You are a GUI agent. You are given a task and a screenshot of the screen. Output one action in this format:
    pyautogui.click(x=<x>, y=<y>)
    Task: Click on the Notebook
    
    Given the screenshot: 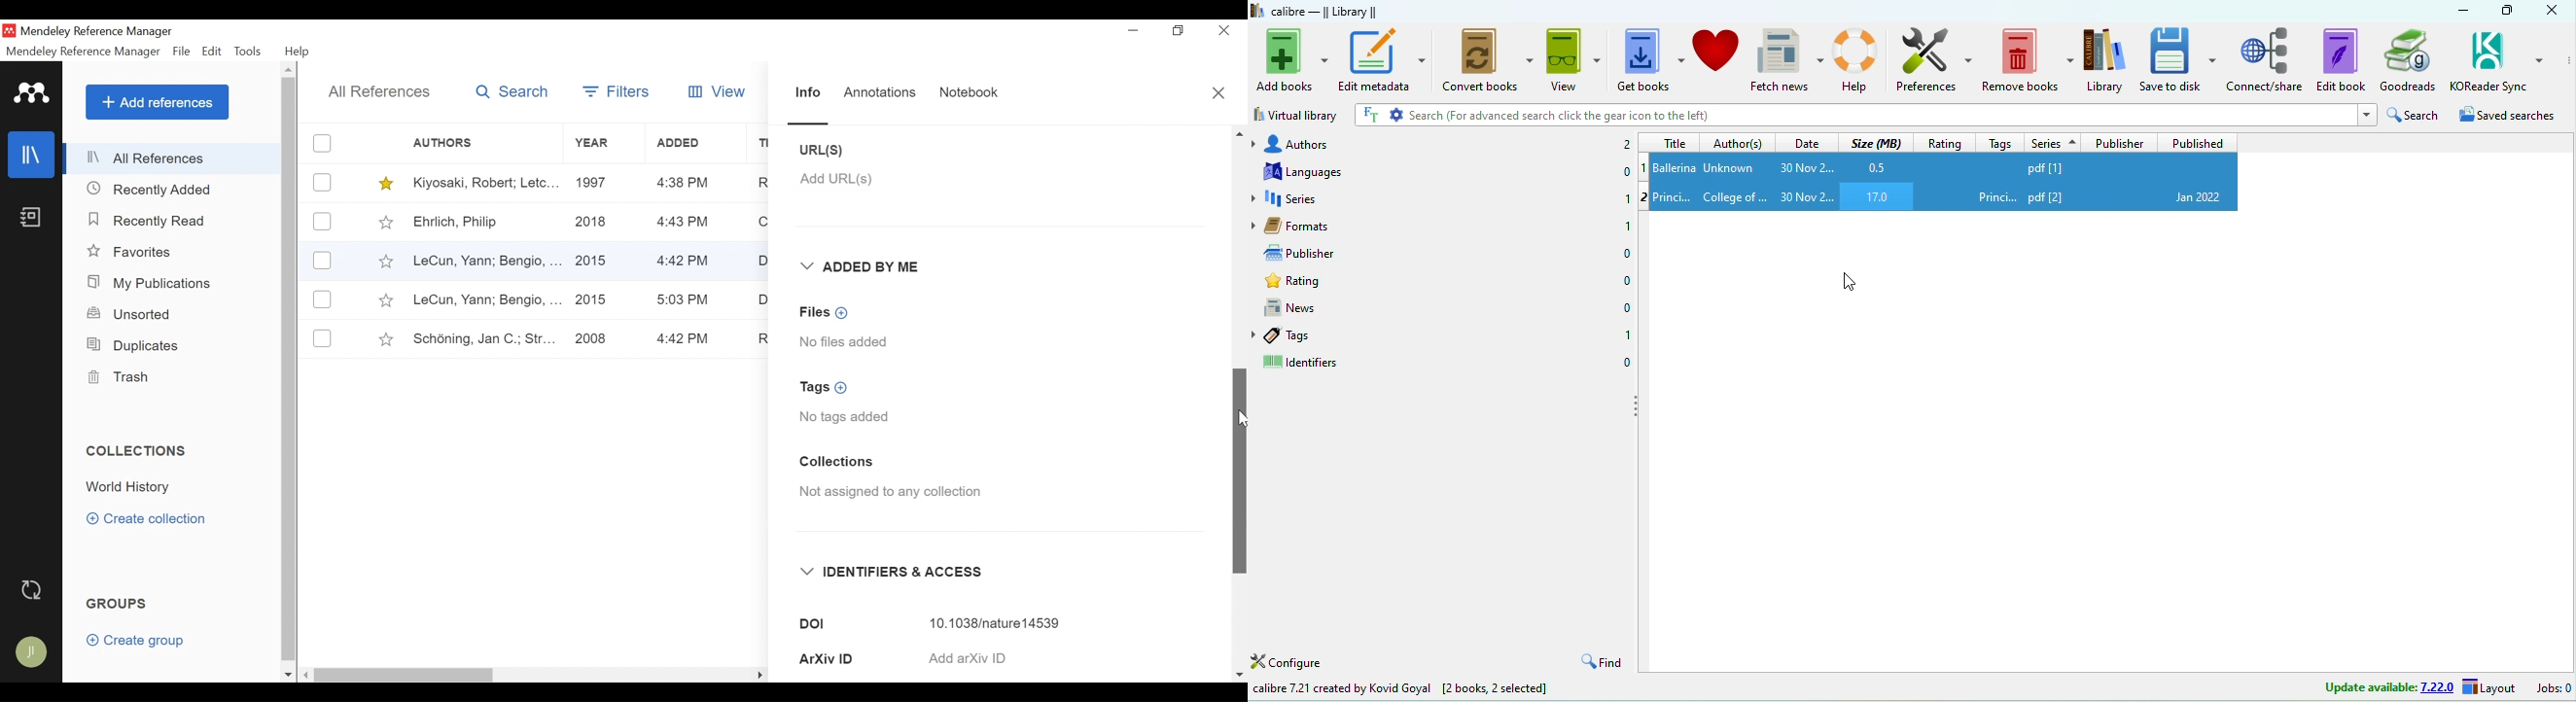 What is the action you would take?
    pyautogui.click(x=30, y=218)
    